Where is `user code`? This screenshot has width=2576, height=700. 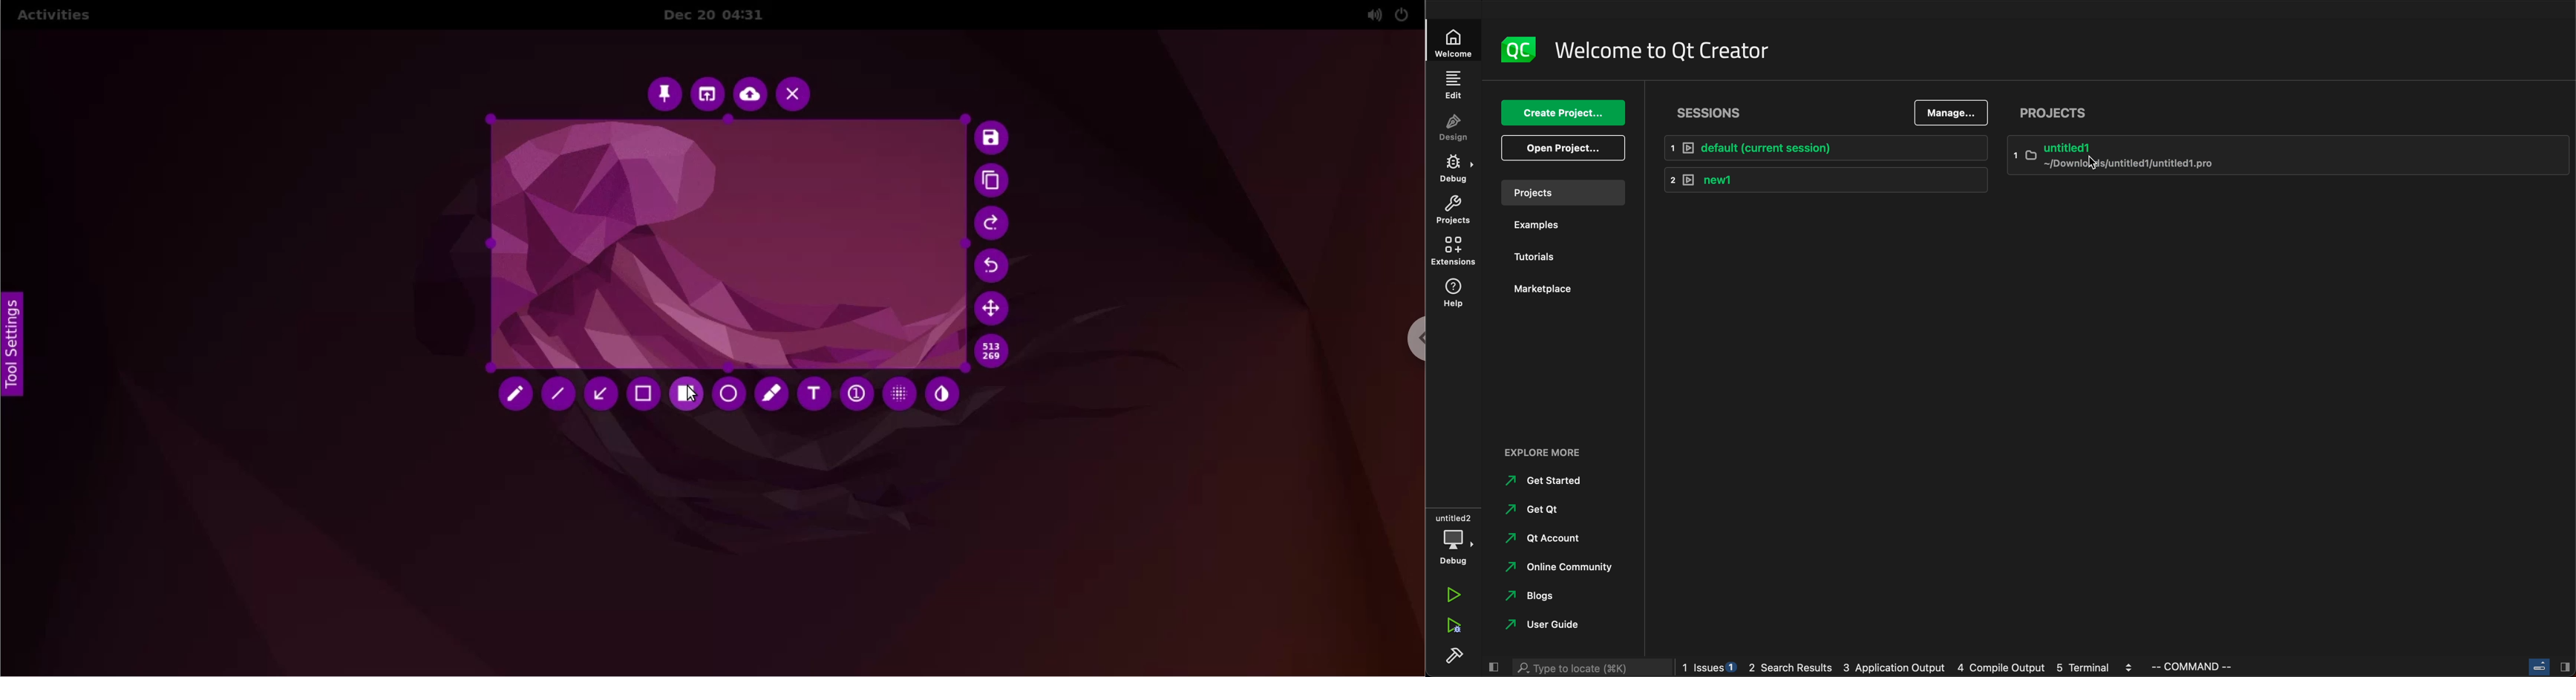 user code is located at coordinates (1559, 623).